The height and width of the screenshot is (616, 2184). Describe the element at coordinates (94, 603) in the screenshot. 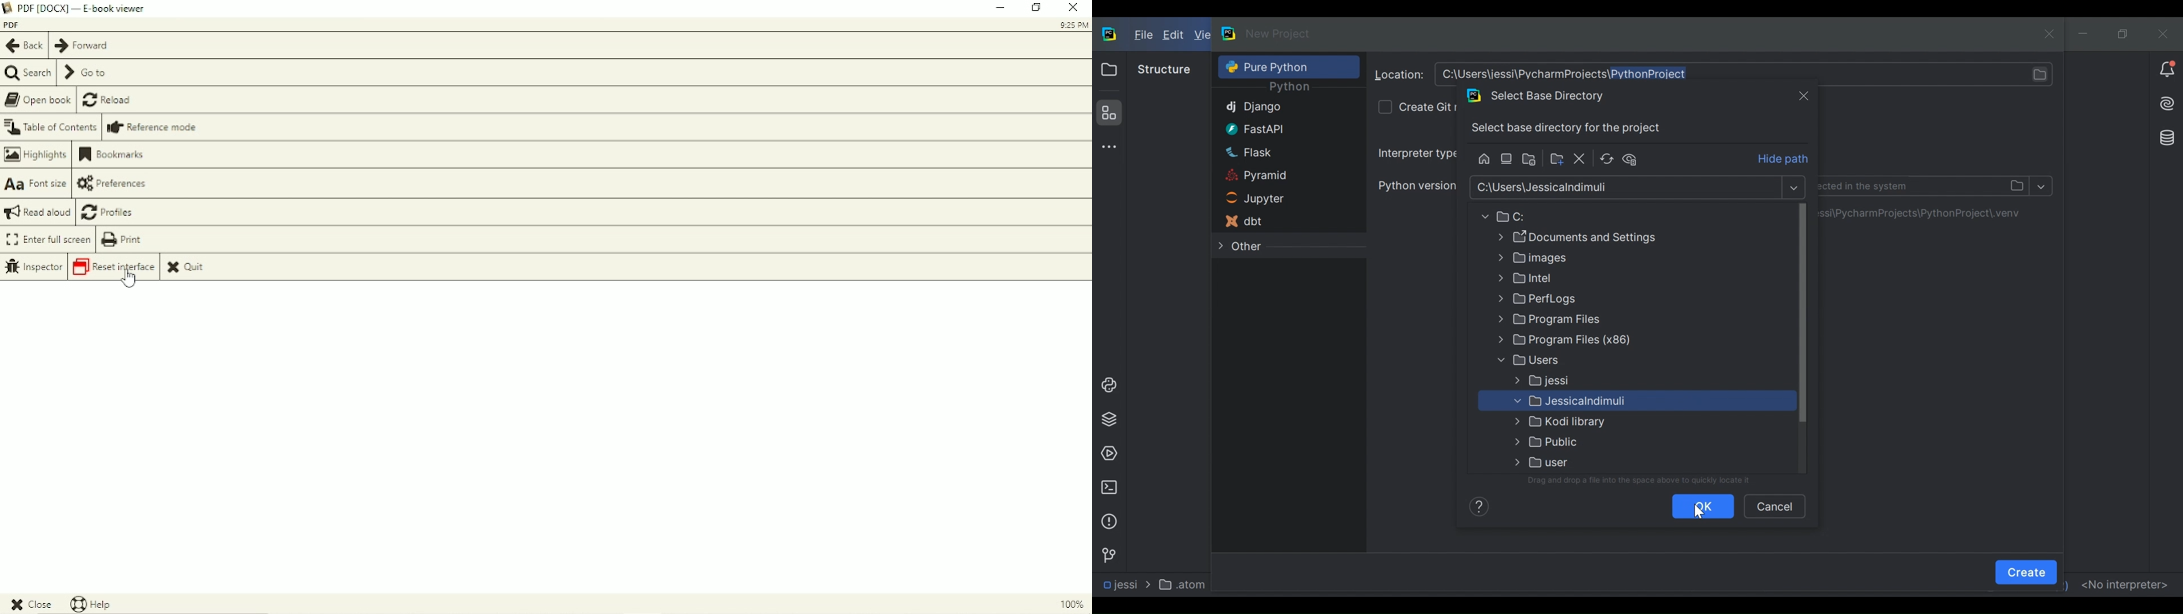

I see `Help` at that location.